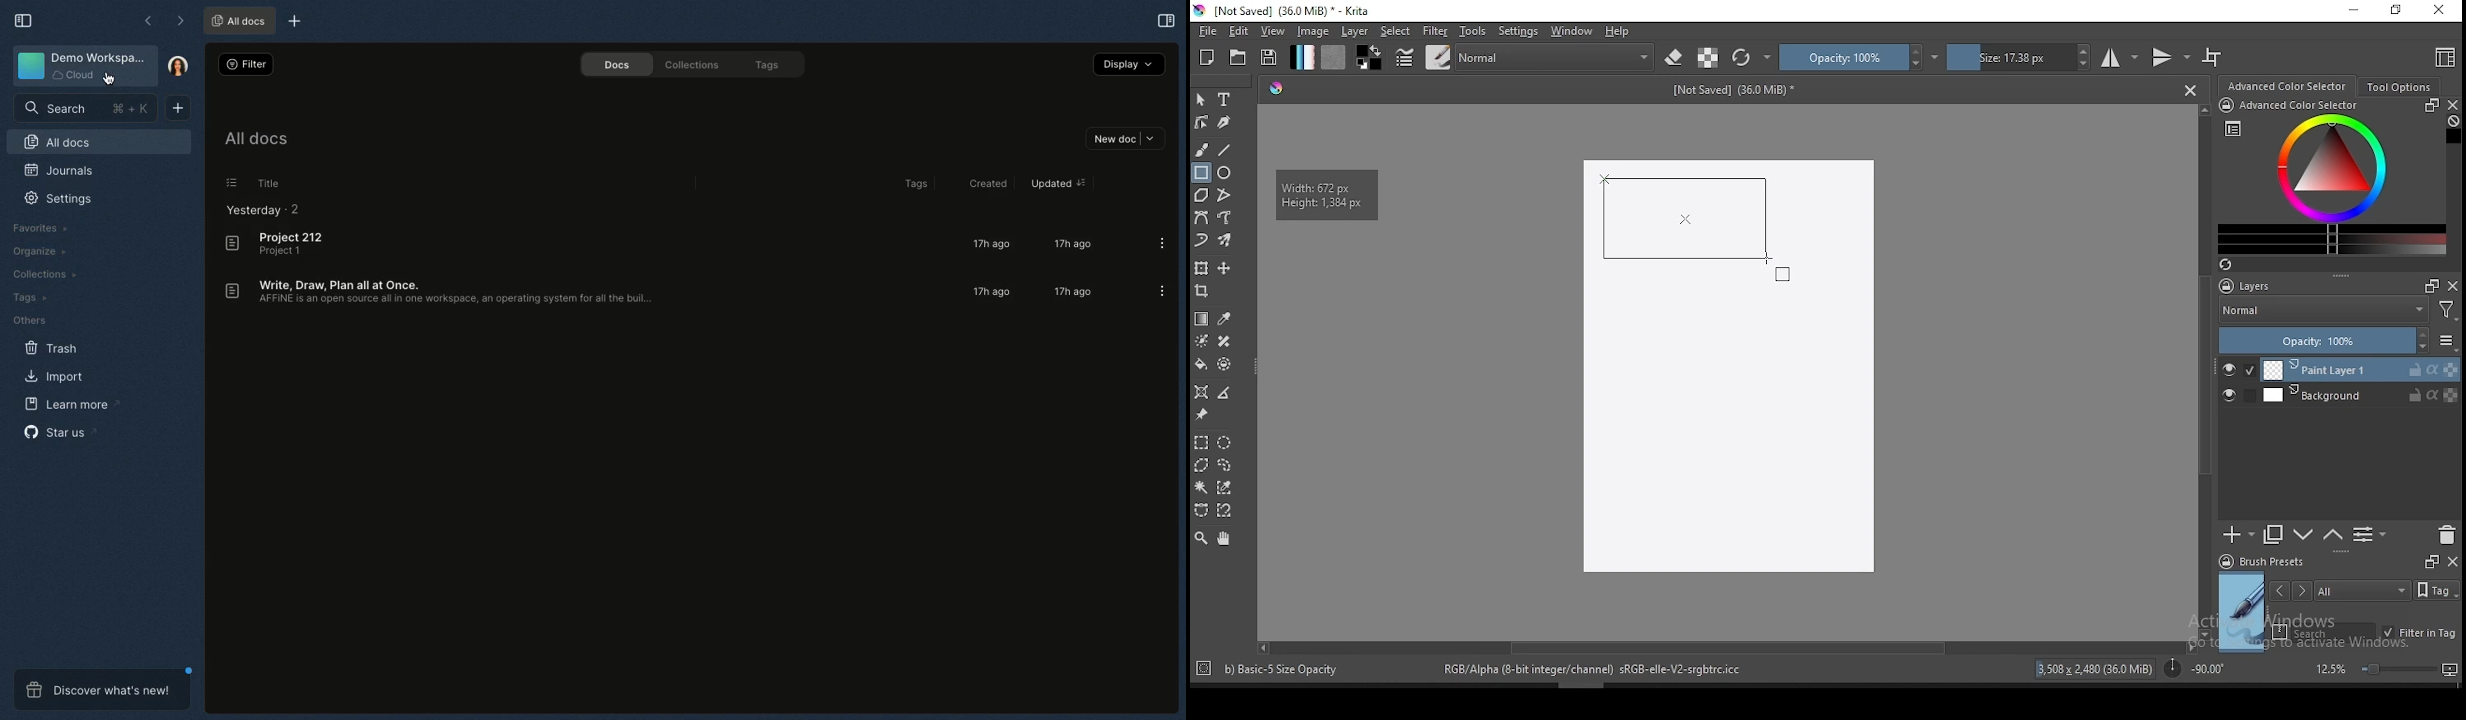 This screenshot has width=2492, height=728. Describe the element at coordinates (1272, 31) in the screenshot. I see `view` at that location.